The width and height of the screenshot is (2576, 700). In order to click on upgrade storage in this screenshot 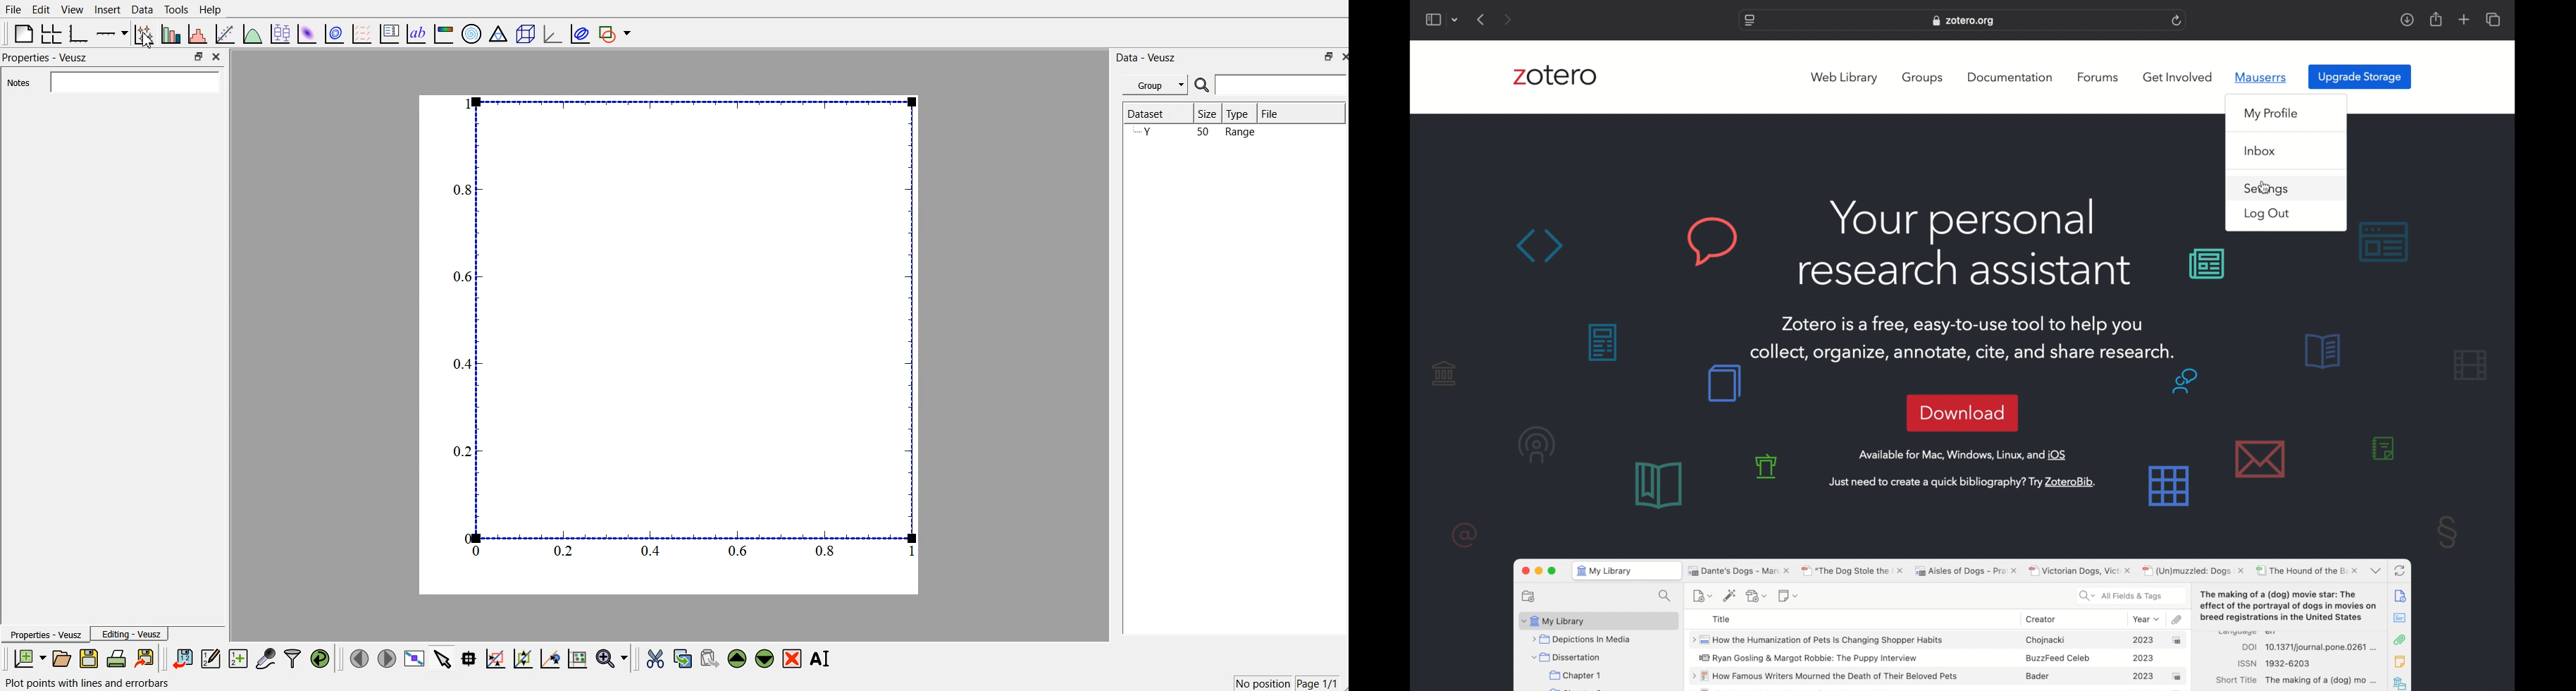, I will do `click(2360, 77)`.